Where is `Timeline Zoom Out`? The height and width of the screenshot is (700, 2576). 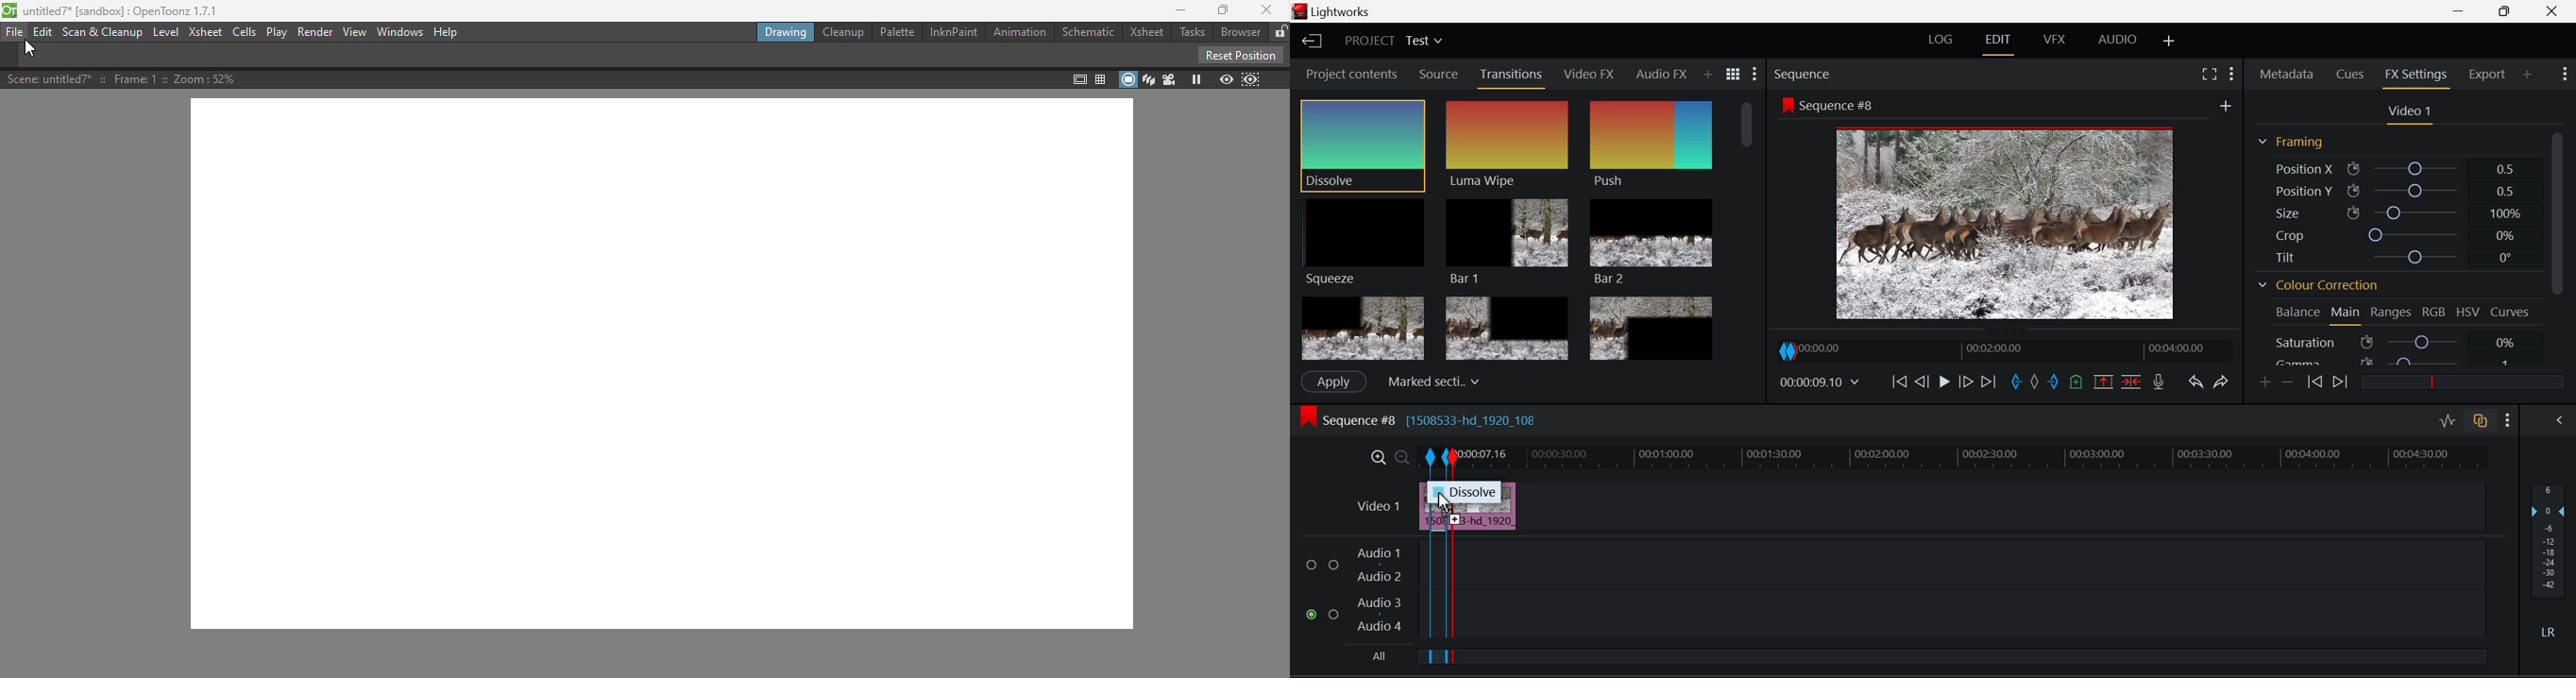 Timeline Zoom Out is located at coordinates (1400, 455).